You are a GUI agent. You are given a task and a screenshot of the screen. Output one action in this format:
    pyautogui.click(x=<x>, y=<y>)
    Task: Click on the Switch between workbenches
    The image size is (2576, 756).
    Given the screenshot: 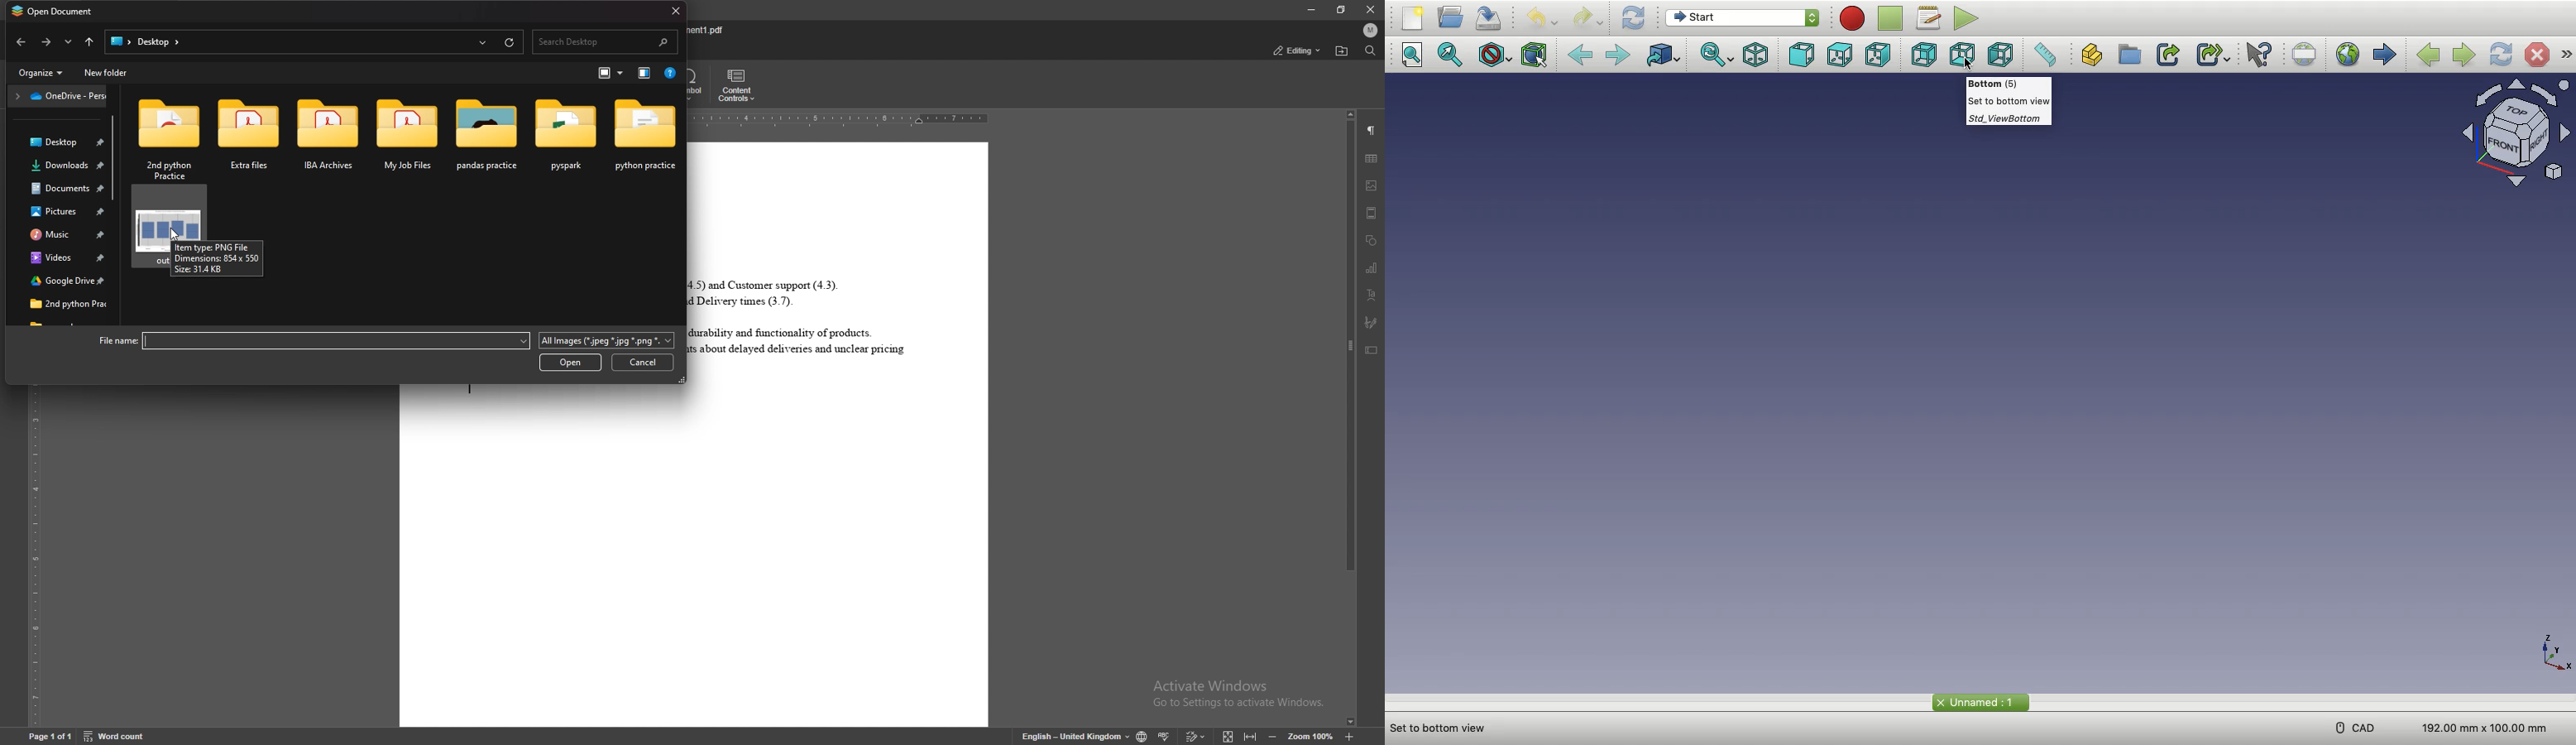 What is the action you would take?
    pyautogui.click(x=1741, y=19)
    